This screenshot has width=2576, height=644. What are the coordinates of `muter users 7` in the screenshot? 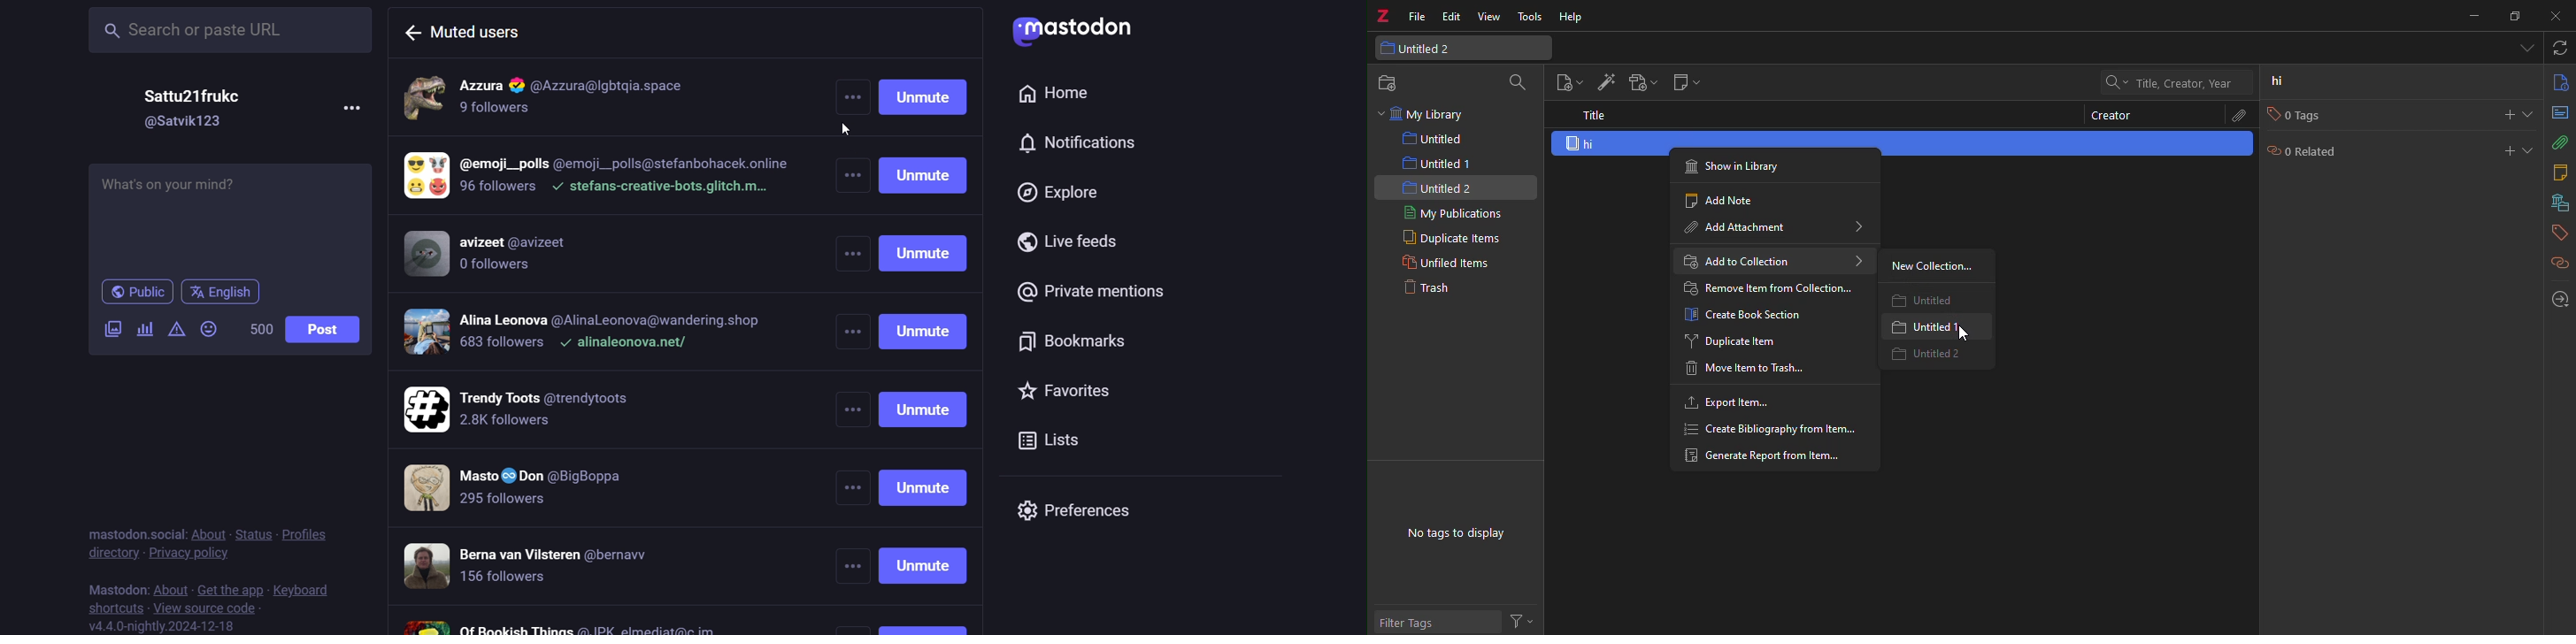 It's located at (553, 566).